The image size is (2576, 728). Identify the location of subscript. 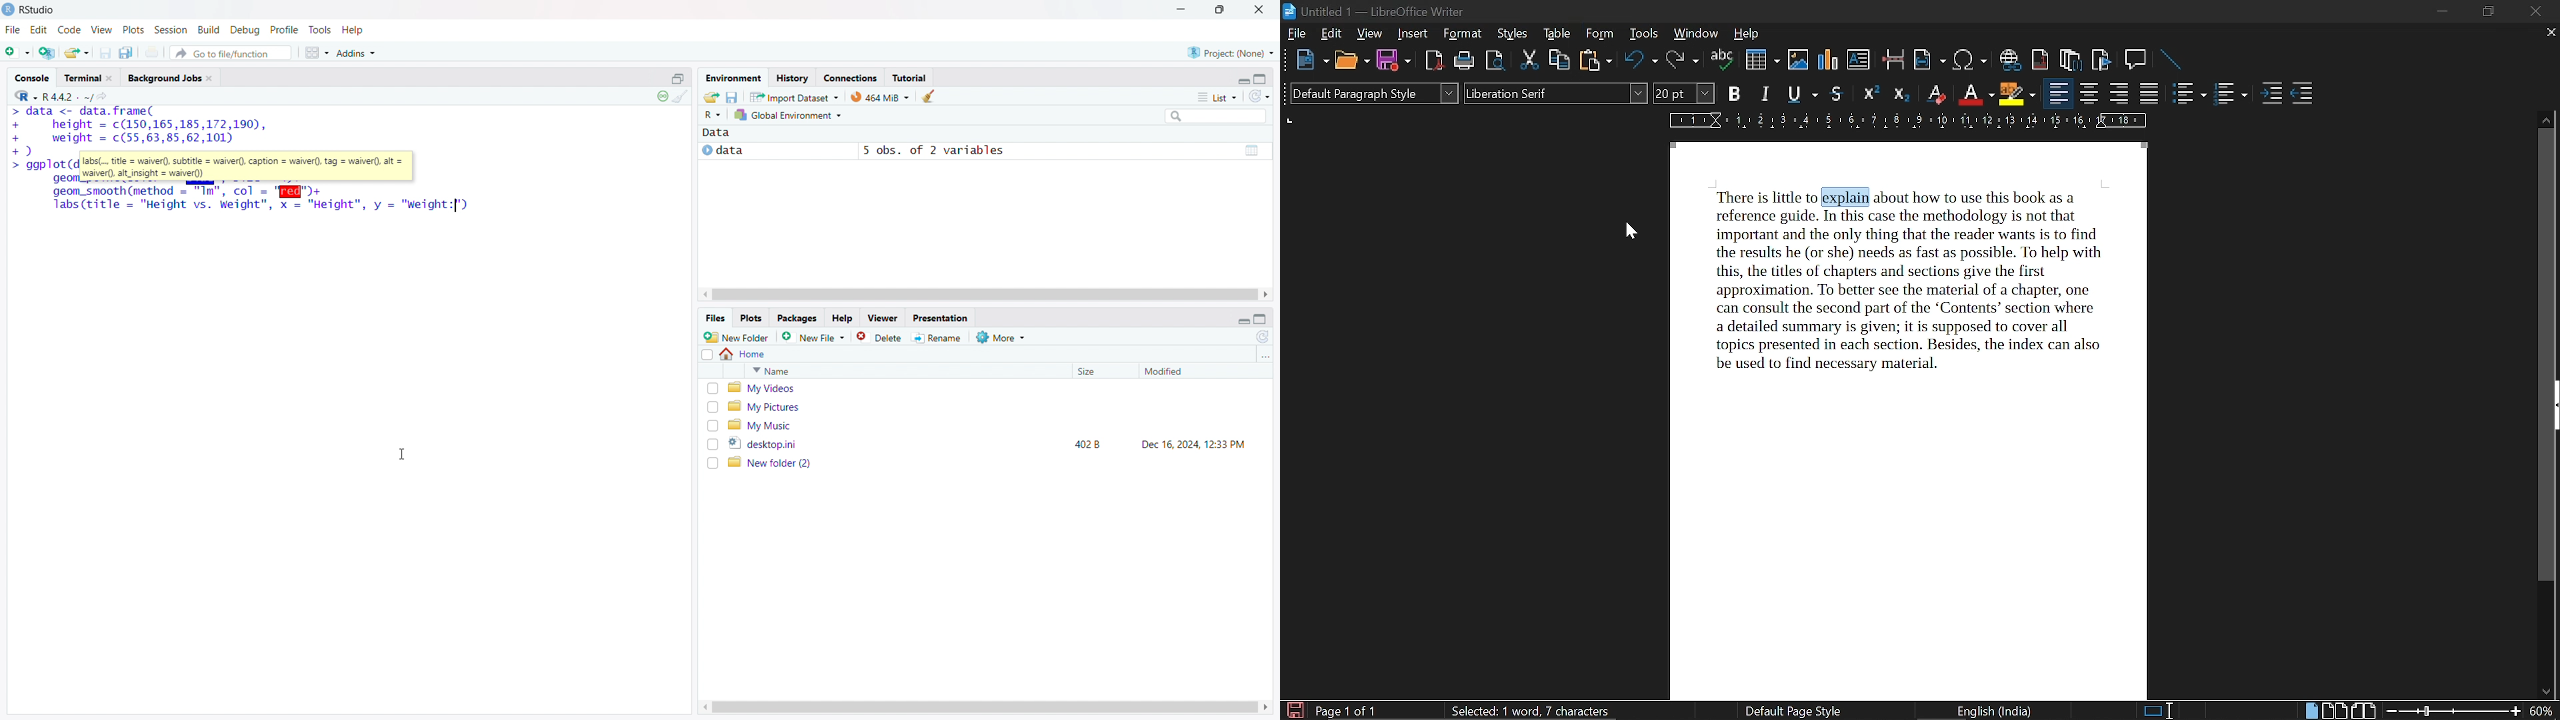
(1901, 95).